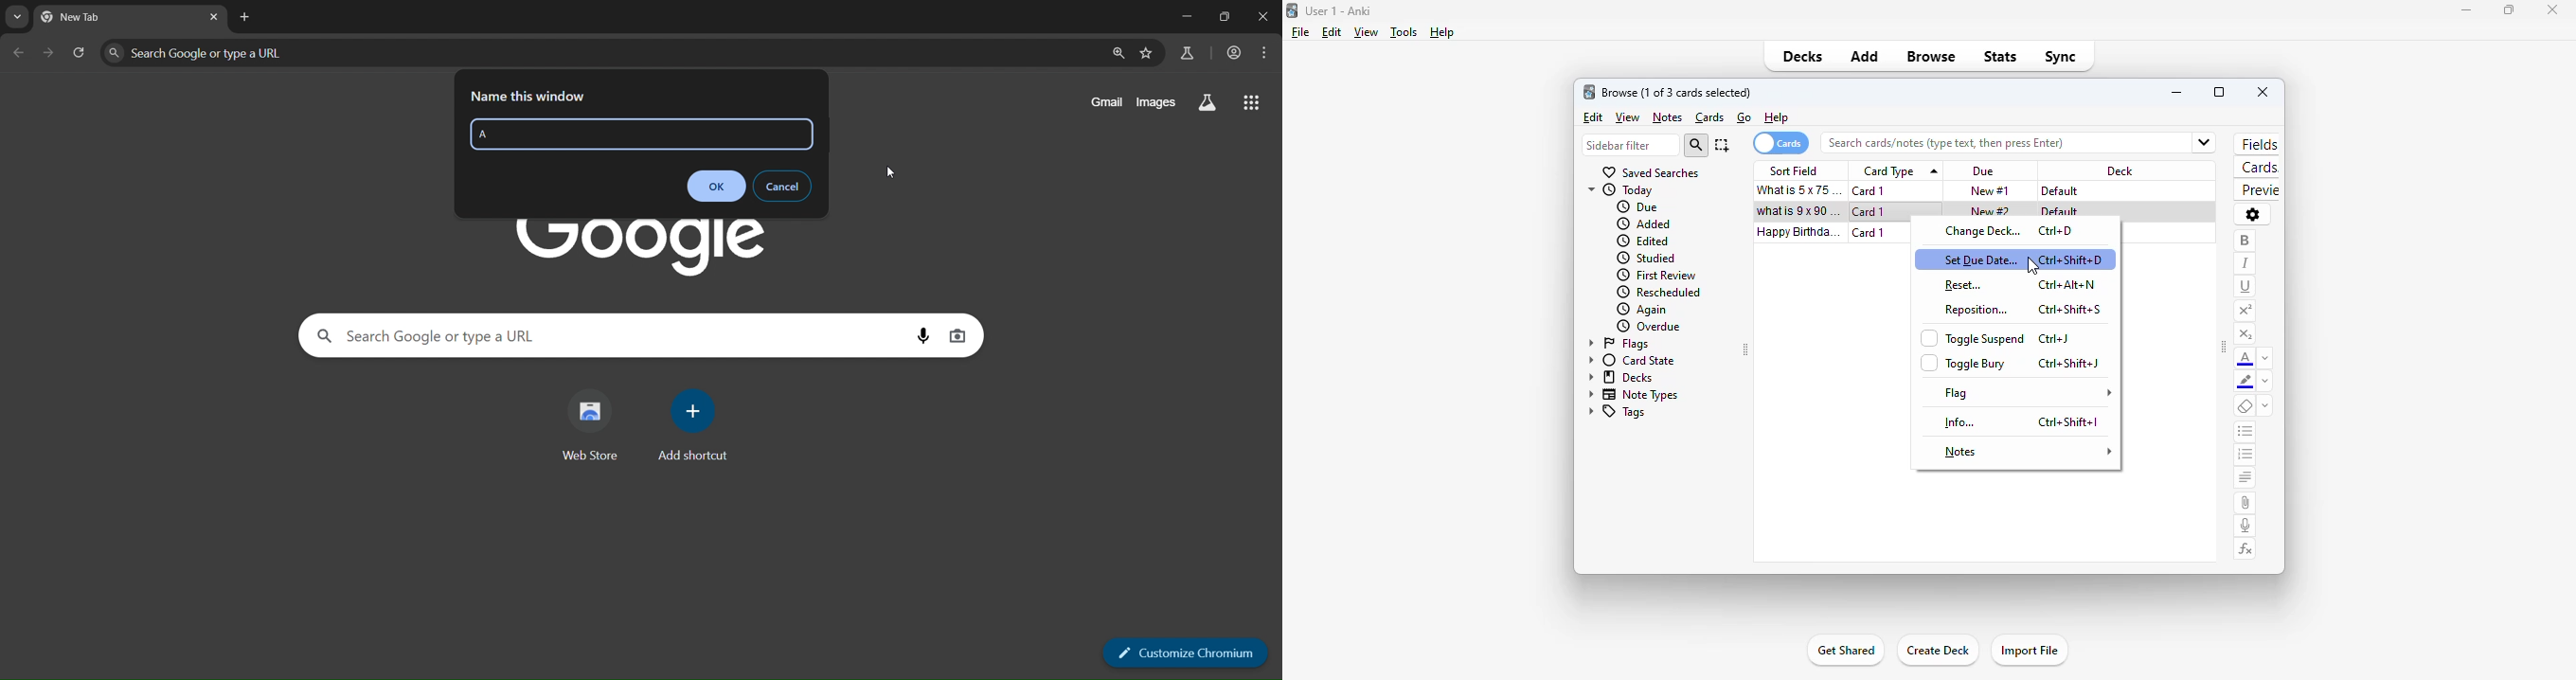  What do you see at coordinates (1744, 117) in the screenshot?
I see `go` at bounding box center [1744, 117].